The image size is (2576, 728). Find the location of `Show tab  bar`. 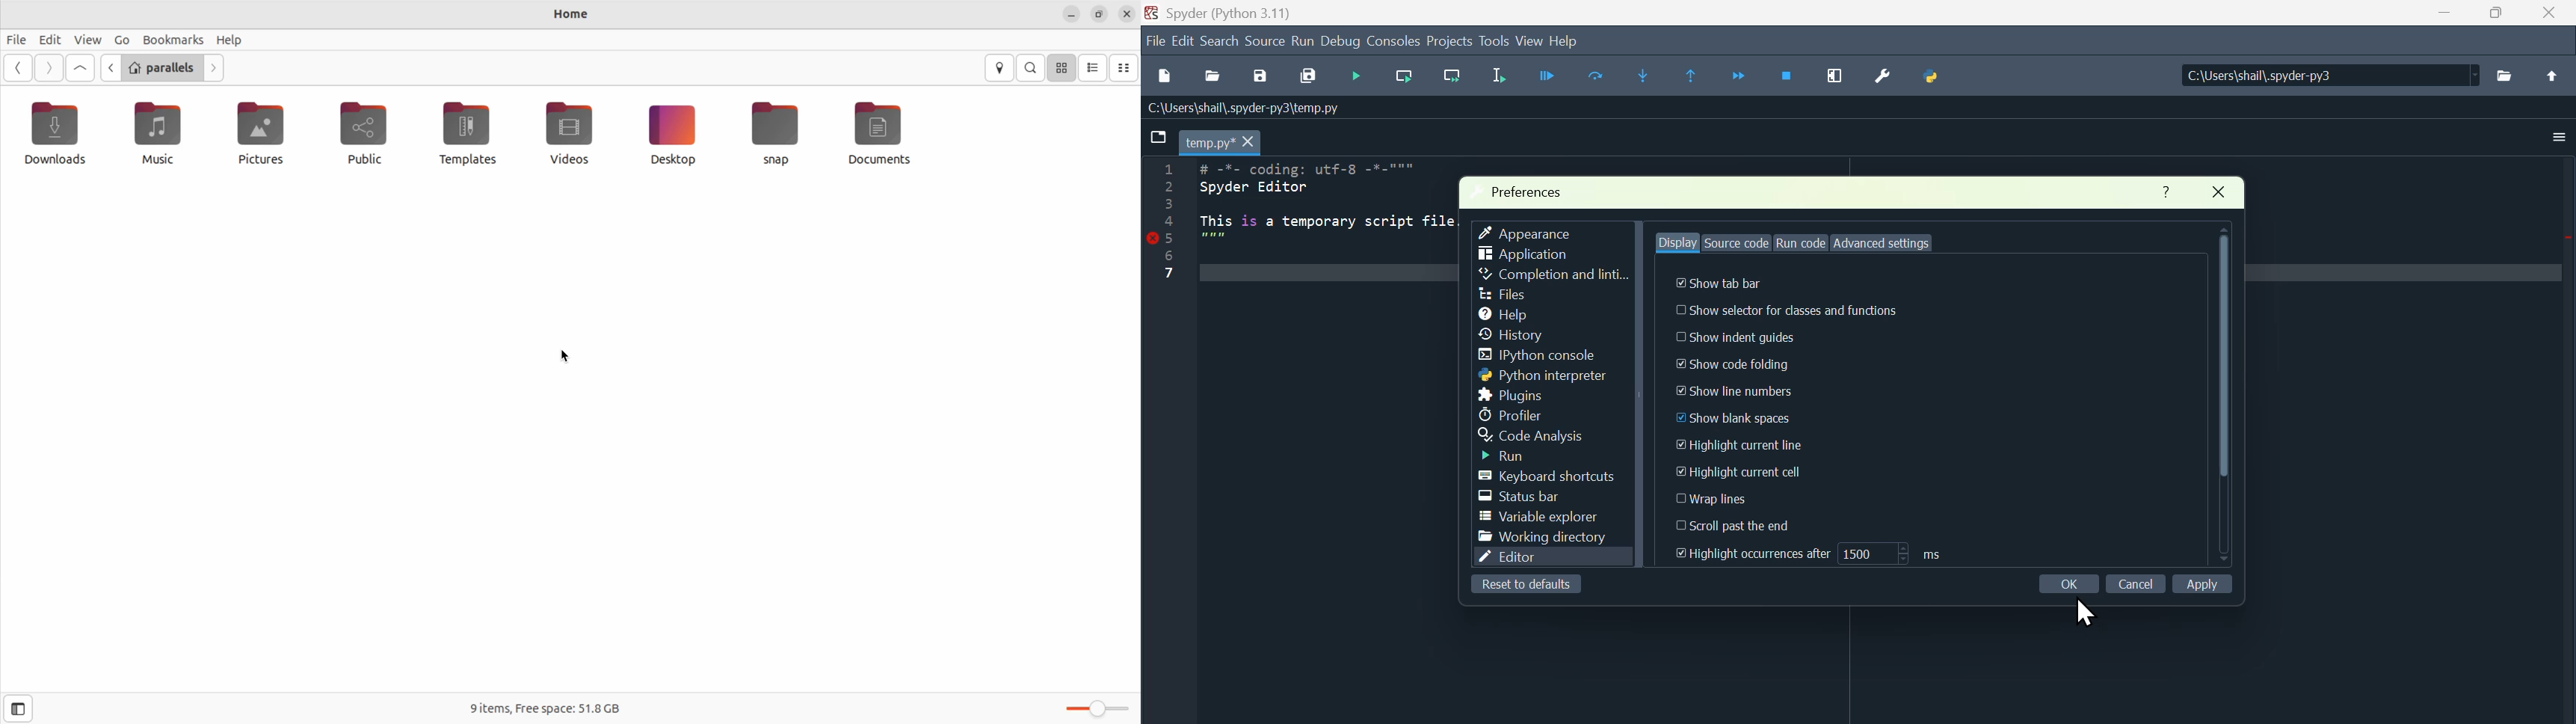

Show tab  bar is located at coordinates (1719, 277).